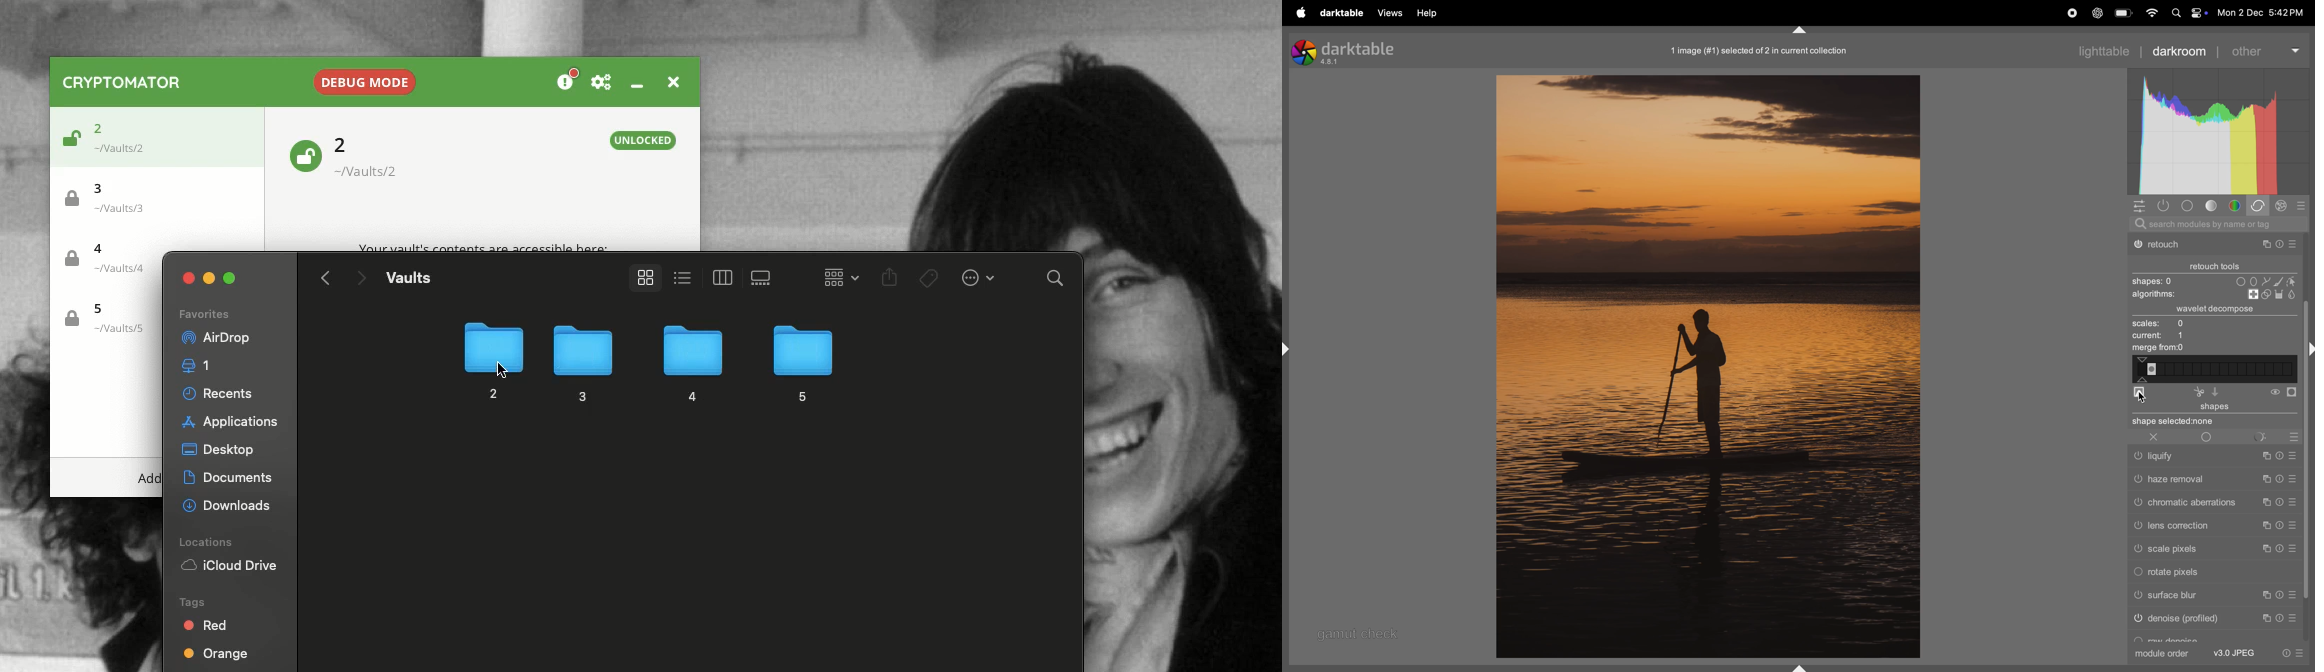  I want to click on current, so click(2161, 337).